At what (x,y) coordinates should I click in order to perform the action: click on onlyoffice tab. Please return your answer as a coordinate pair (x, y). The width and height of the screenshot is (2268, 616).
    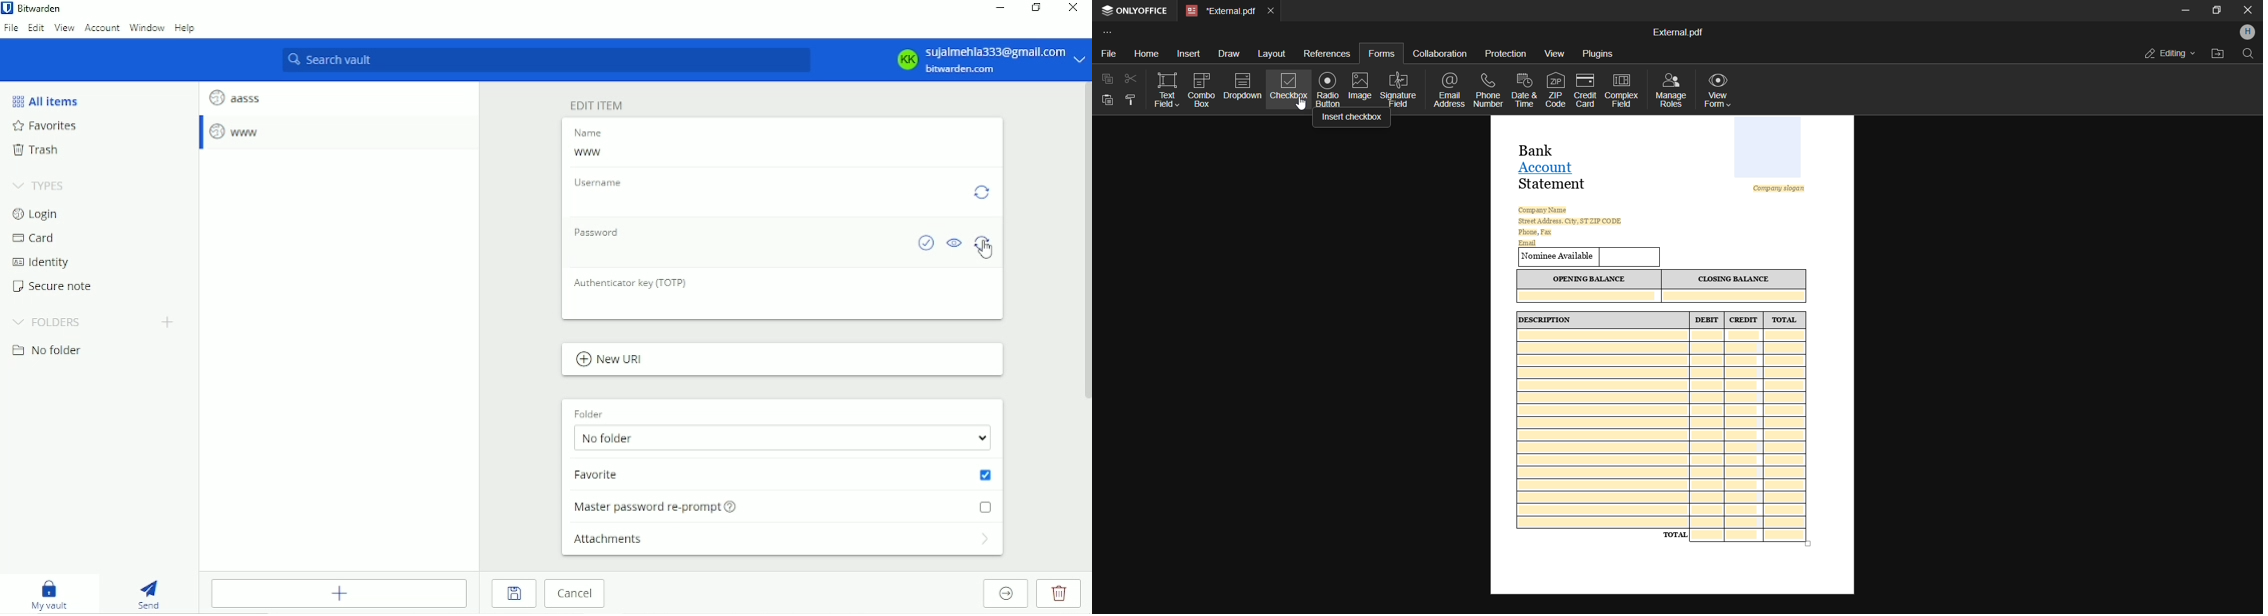
    Looking at the image, I should click on (1137, 12).